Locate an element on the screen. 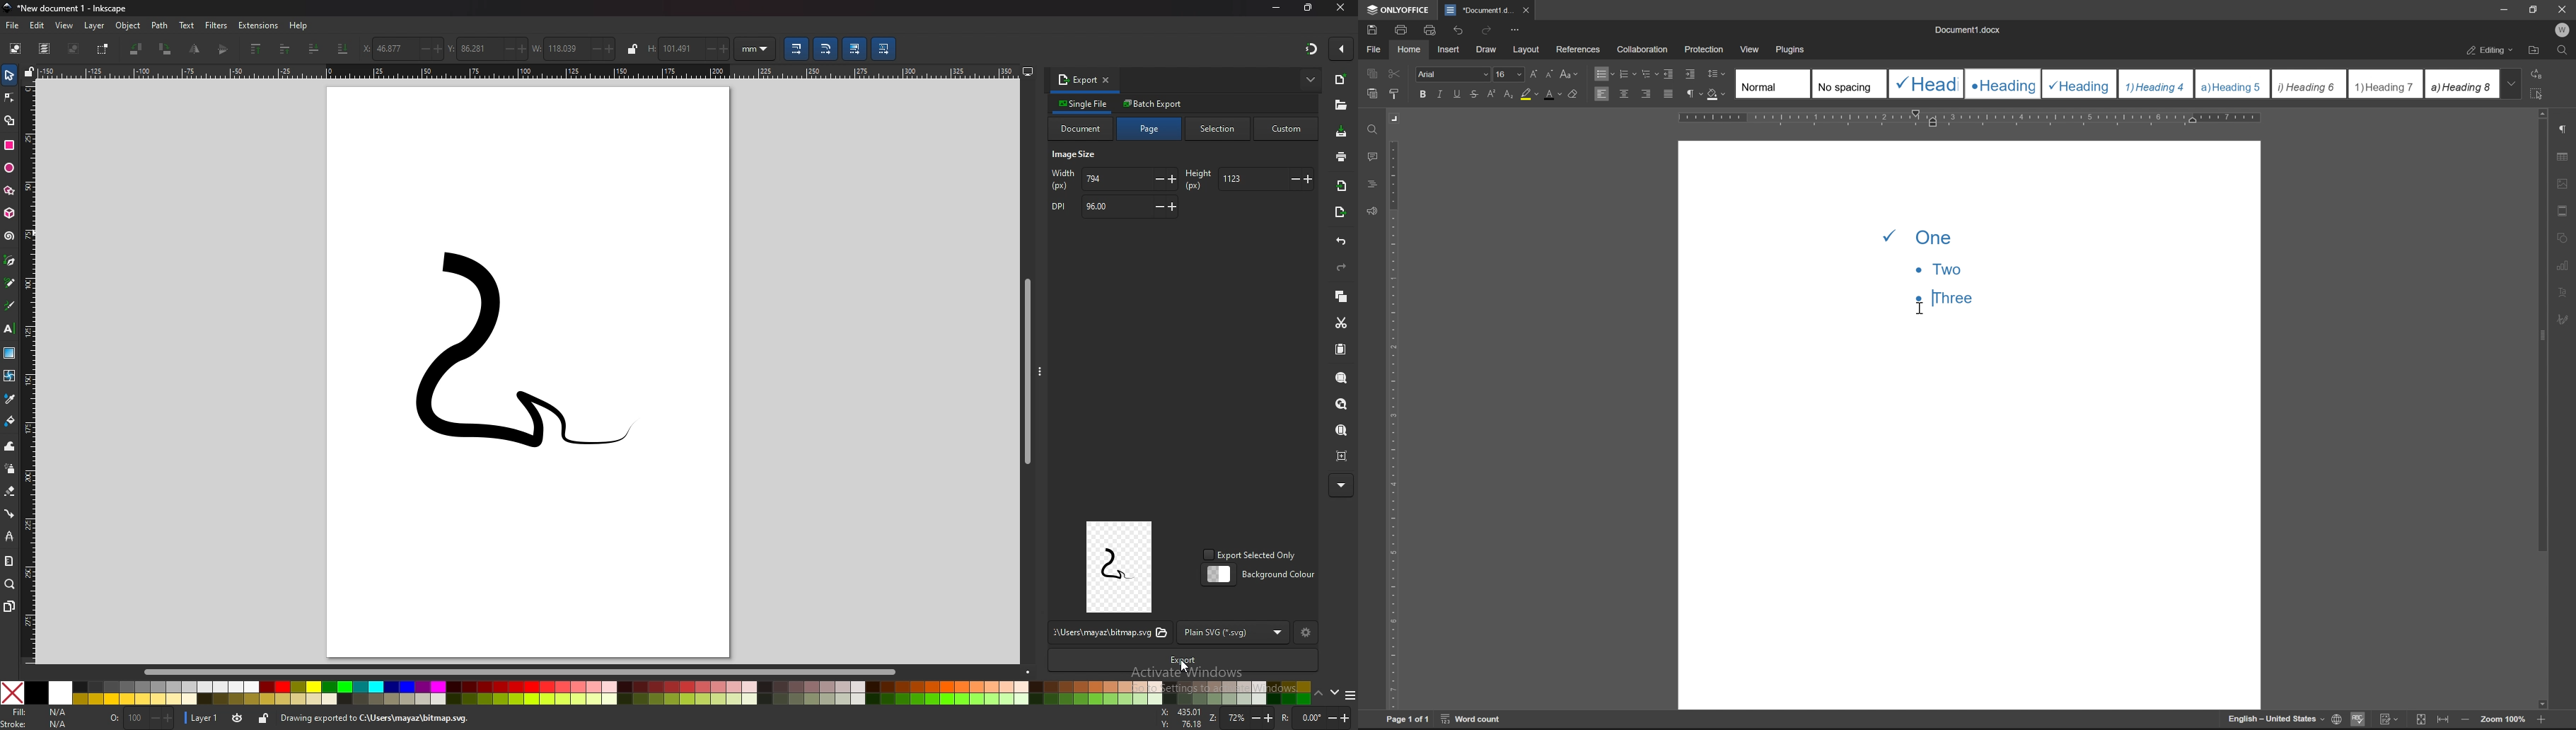 The image size is (2576, 756). move patterns is located at coordinates (883, 49).